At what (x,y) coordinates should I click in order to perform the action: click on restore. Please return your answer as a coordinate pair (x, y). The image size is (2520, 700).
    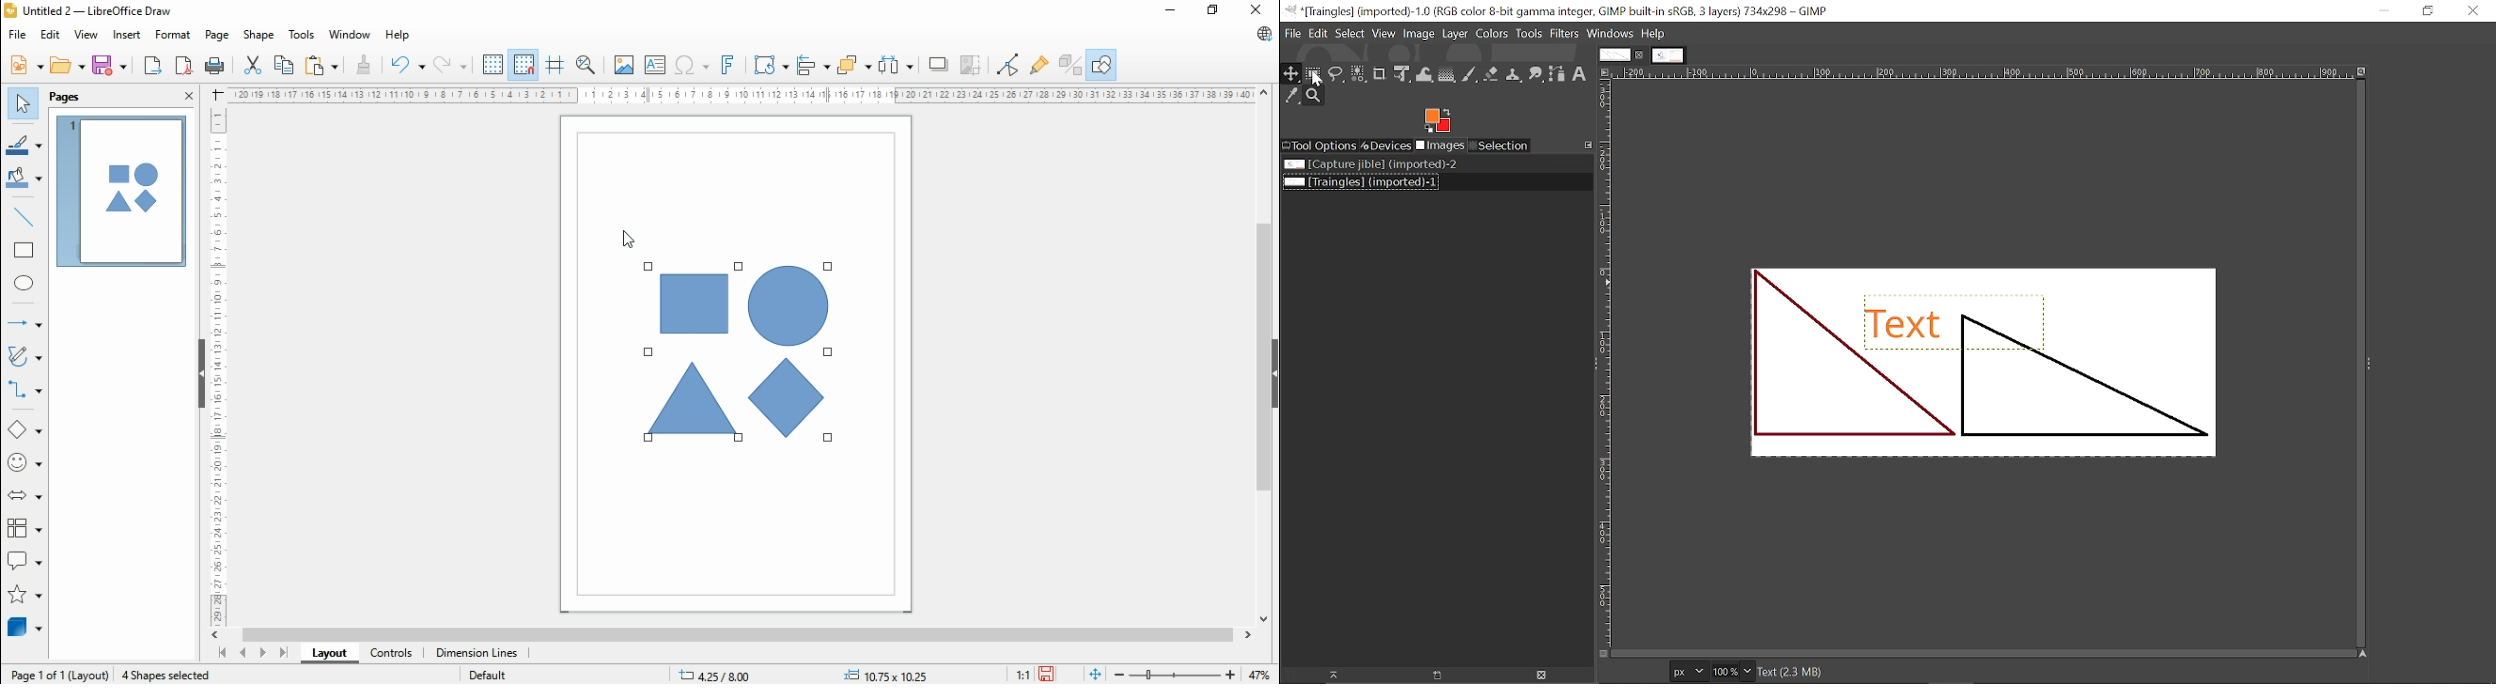
    Looking at the image, I should click on (1213, 10).